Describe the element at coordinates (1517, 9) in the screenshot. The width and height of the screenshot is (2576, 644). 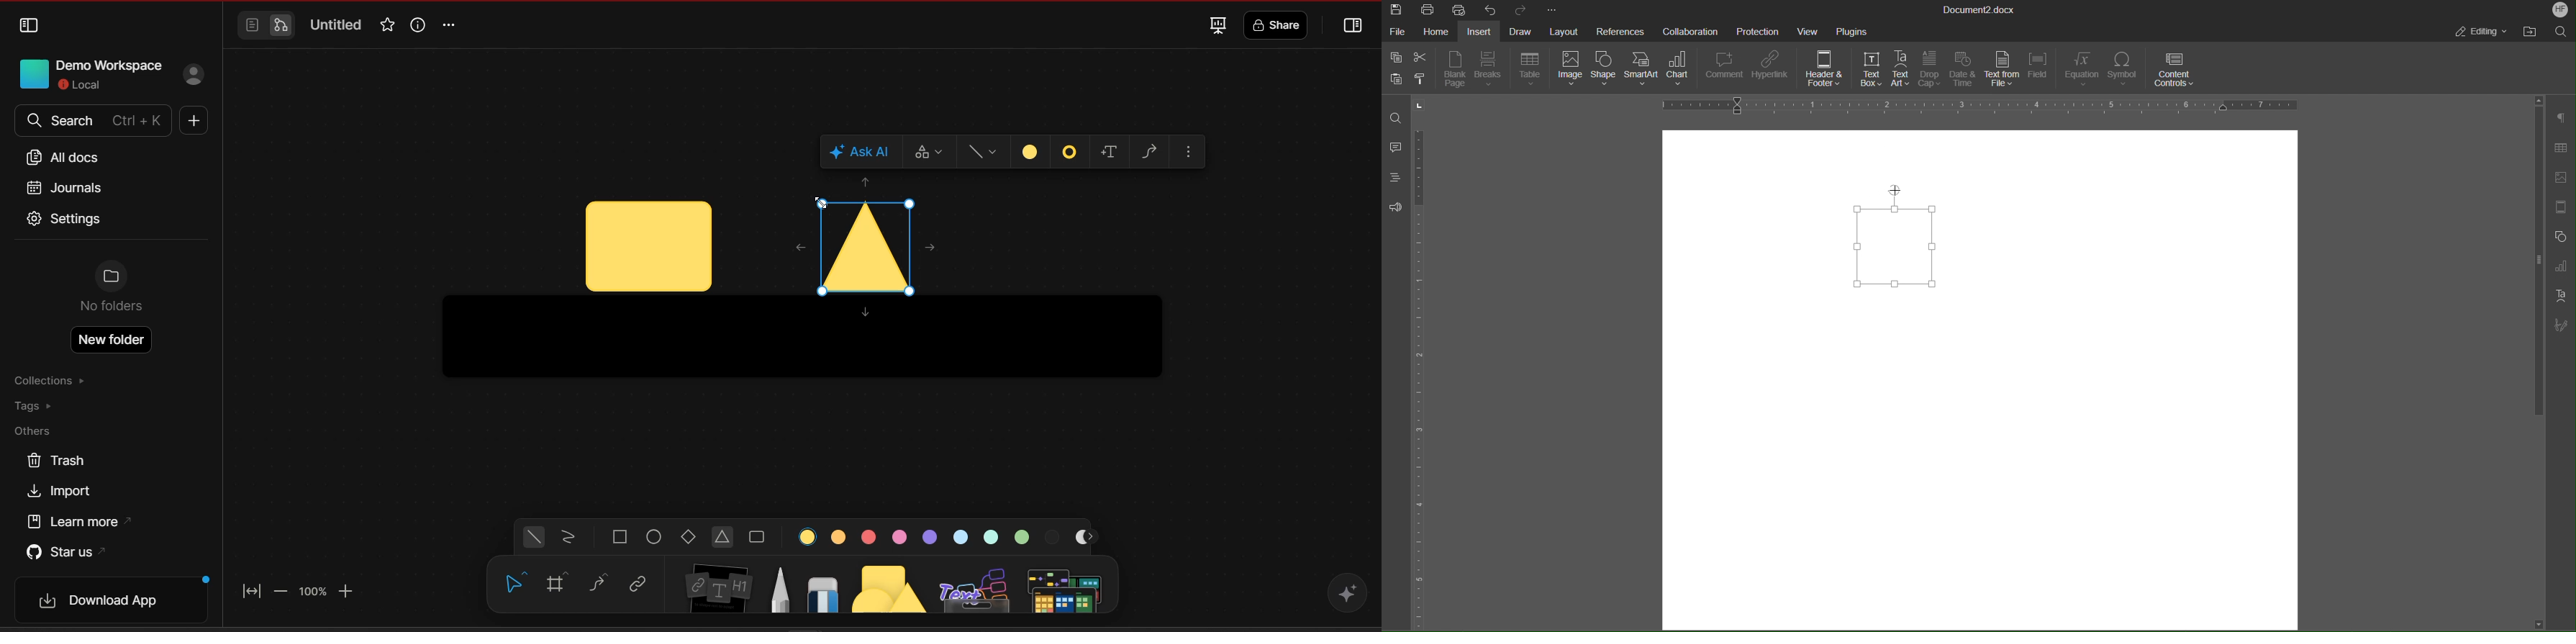
I see `Redo` at that location.